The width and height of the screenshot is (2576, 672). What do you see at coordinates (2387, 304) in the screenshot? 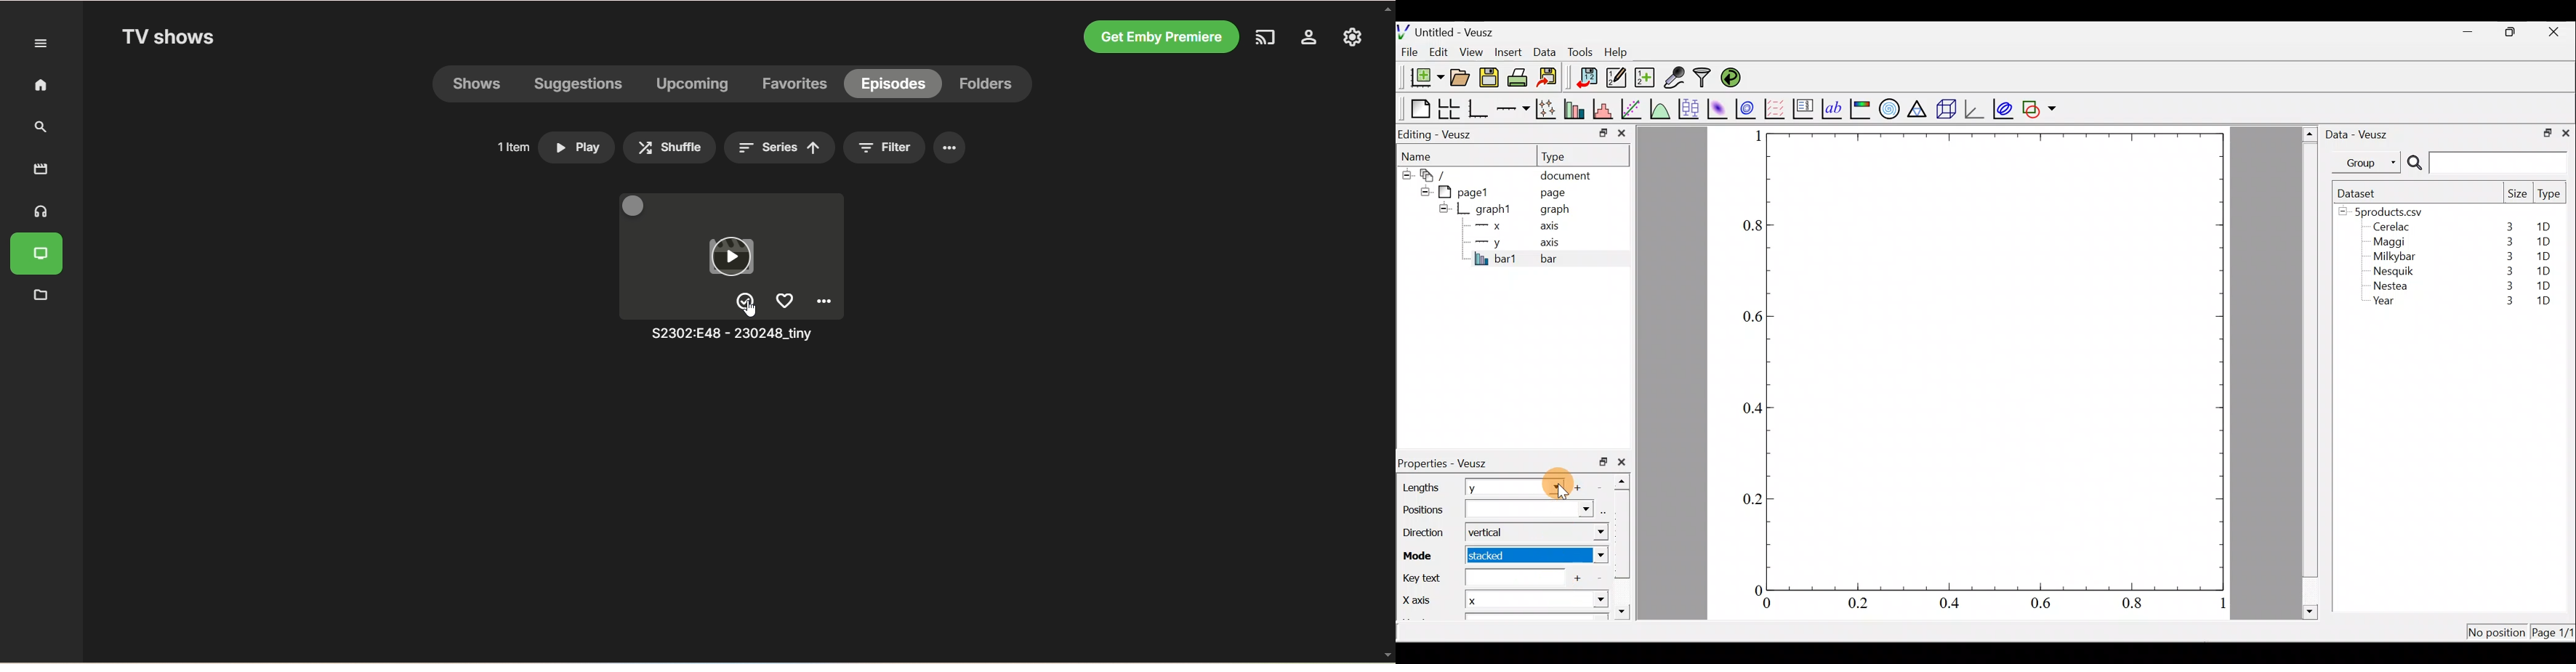
I see `Year` at bounding box center [2387, 304].